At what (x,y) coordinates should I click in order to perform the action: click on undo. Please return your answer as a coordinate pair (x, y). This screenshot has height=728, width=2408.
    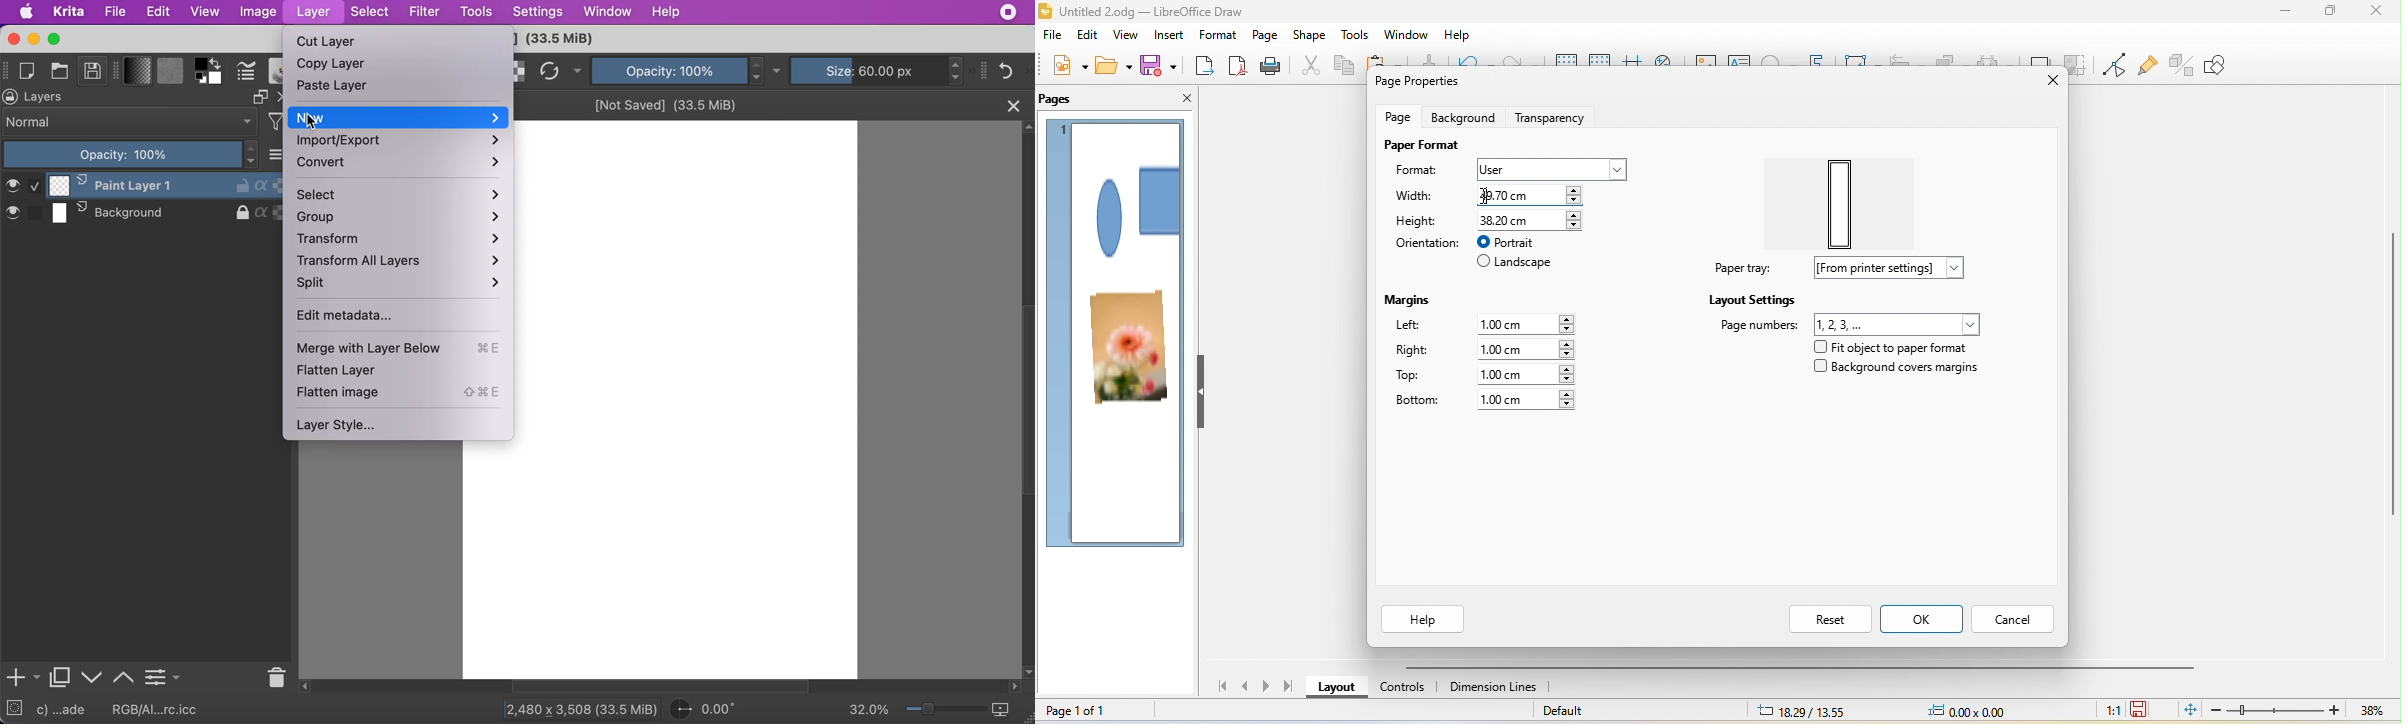
    Looking at the image, I should click on (1478, 62).